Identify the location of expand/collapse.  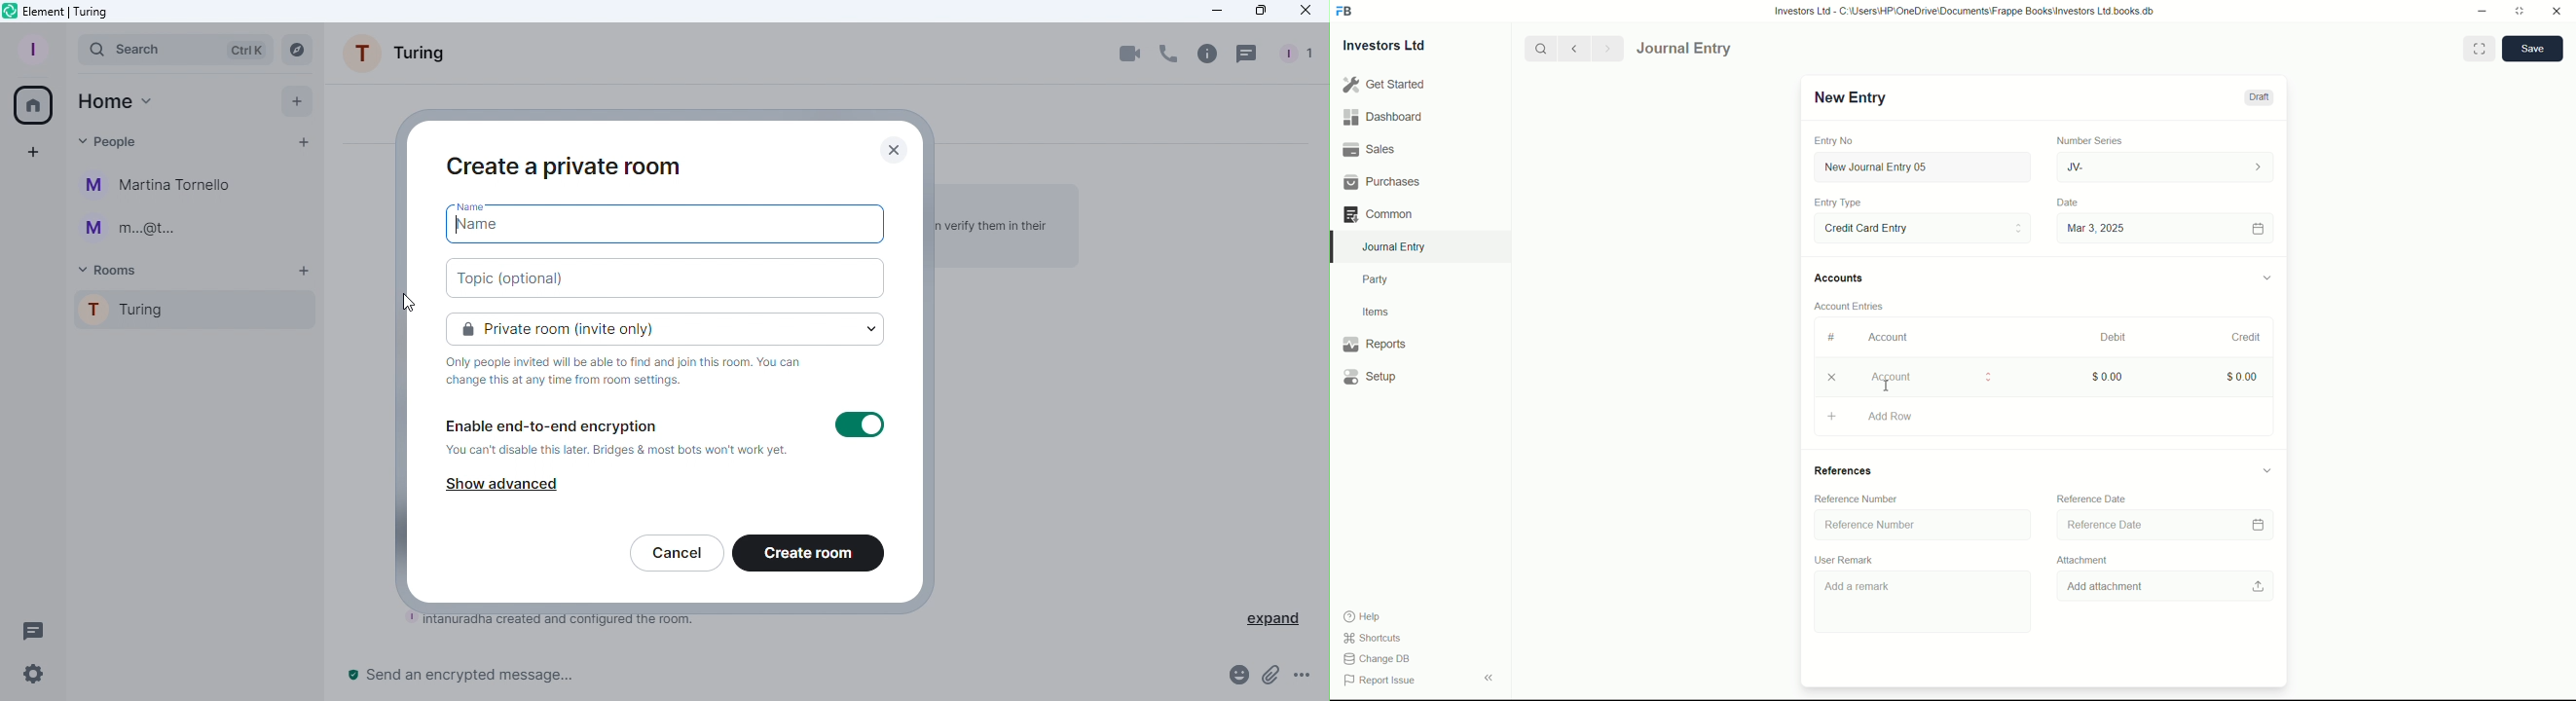
(2266, 276).